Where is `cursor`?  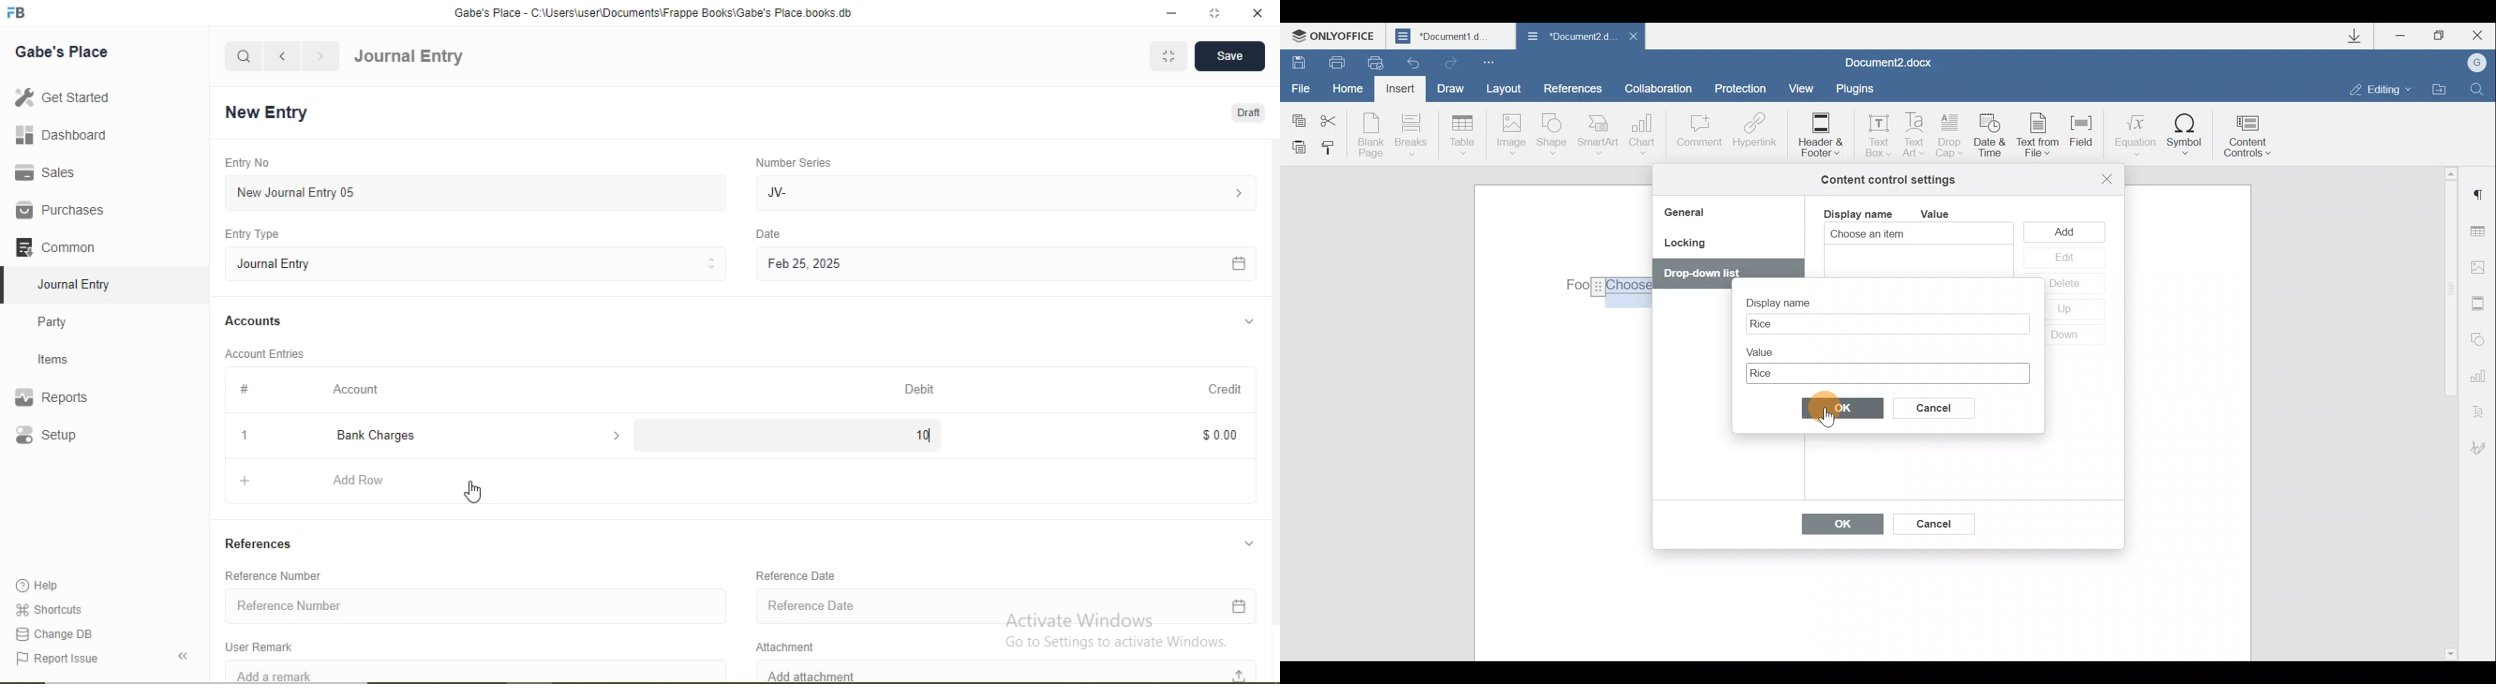 cursor is located at coordinates (469, 492).